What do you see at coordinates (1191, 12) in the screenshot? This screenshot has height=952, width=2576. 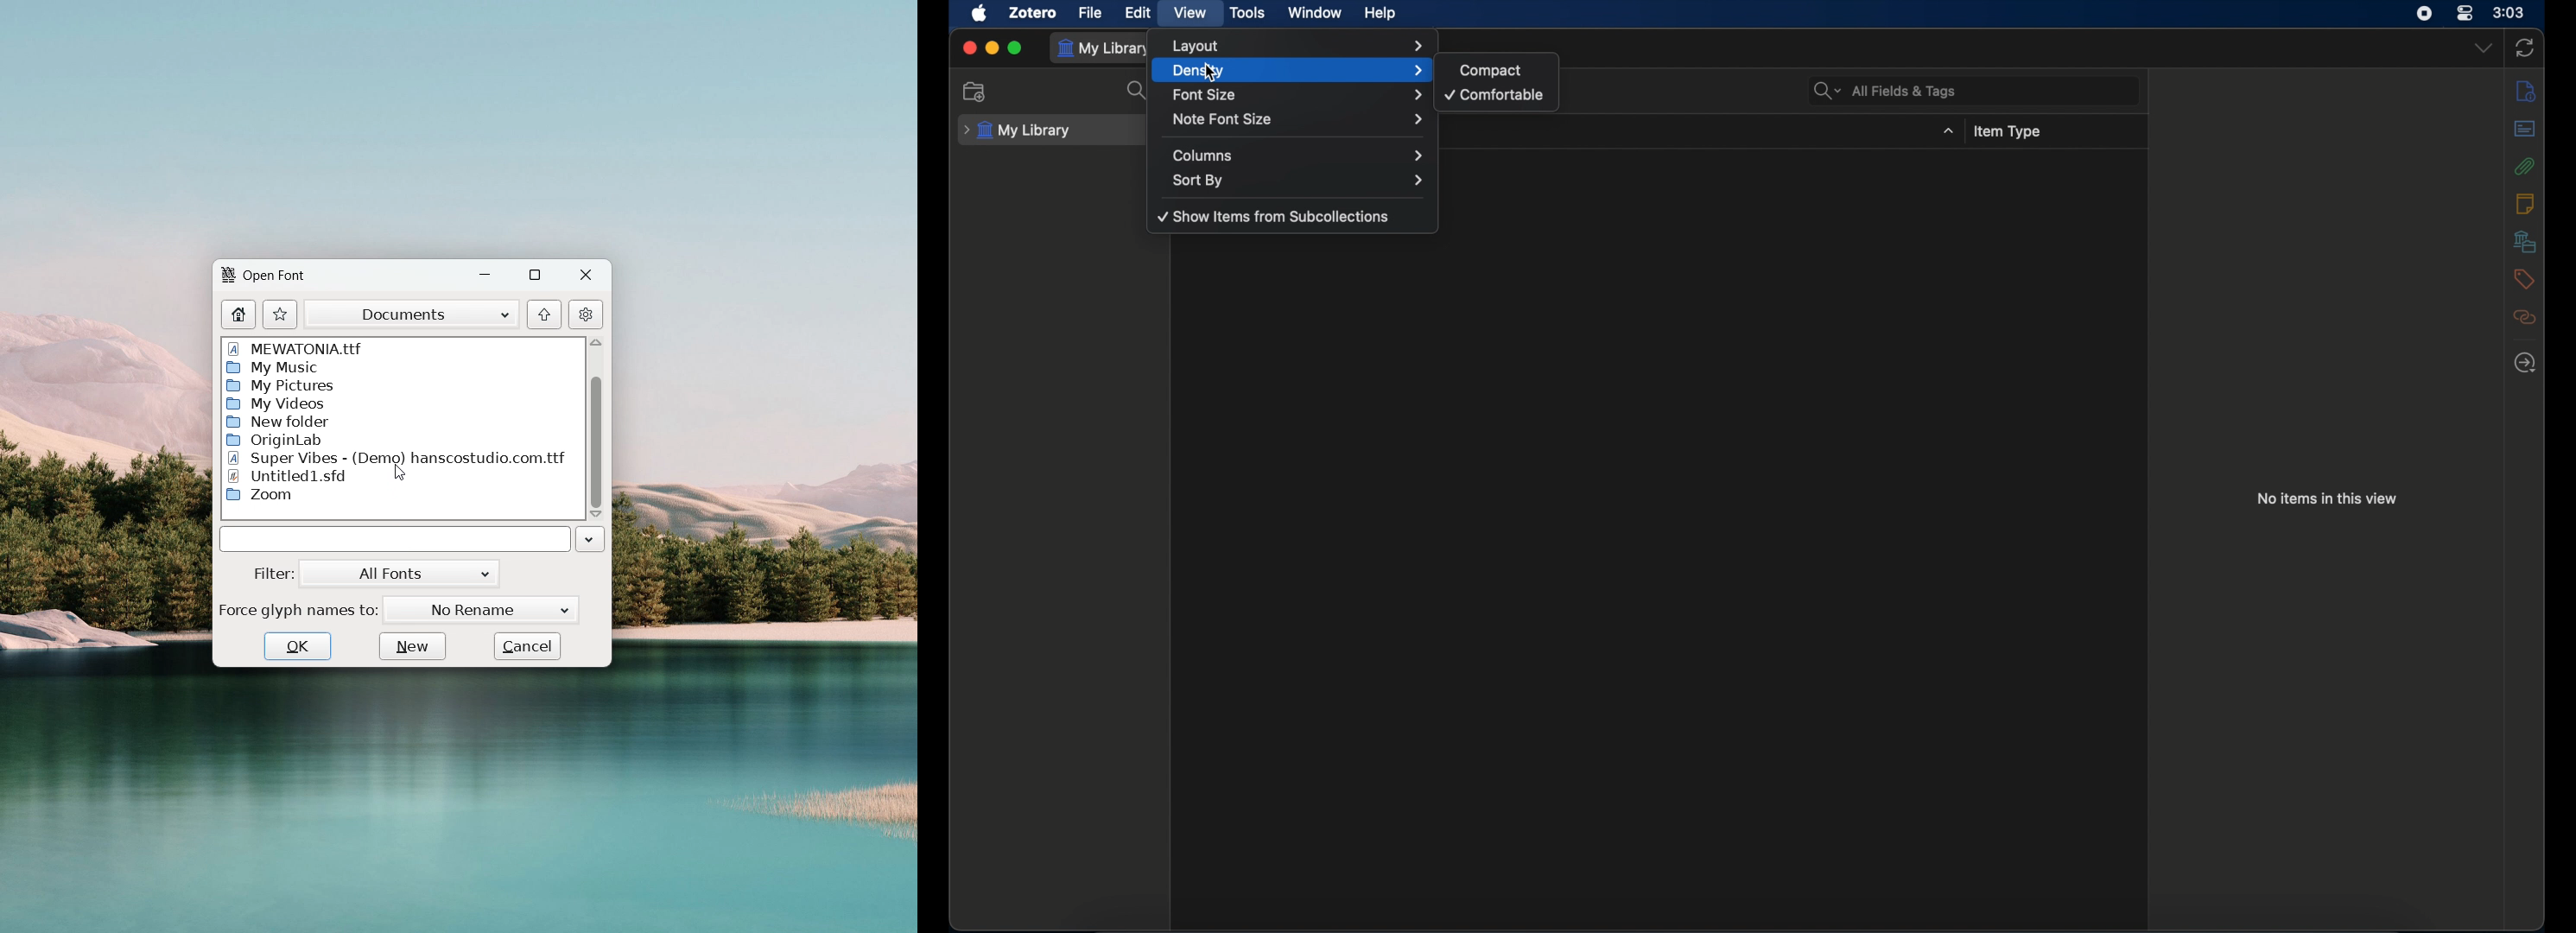 I see `view` at bounding box center [1191, 12].